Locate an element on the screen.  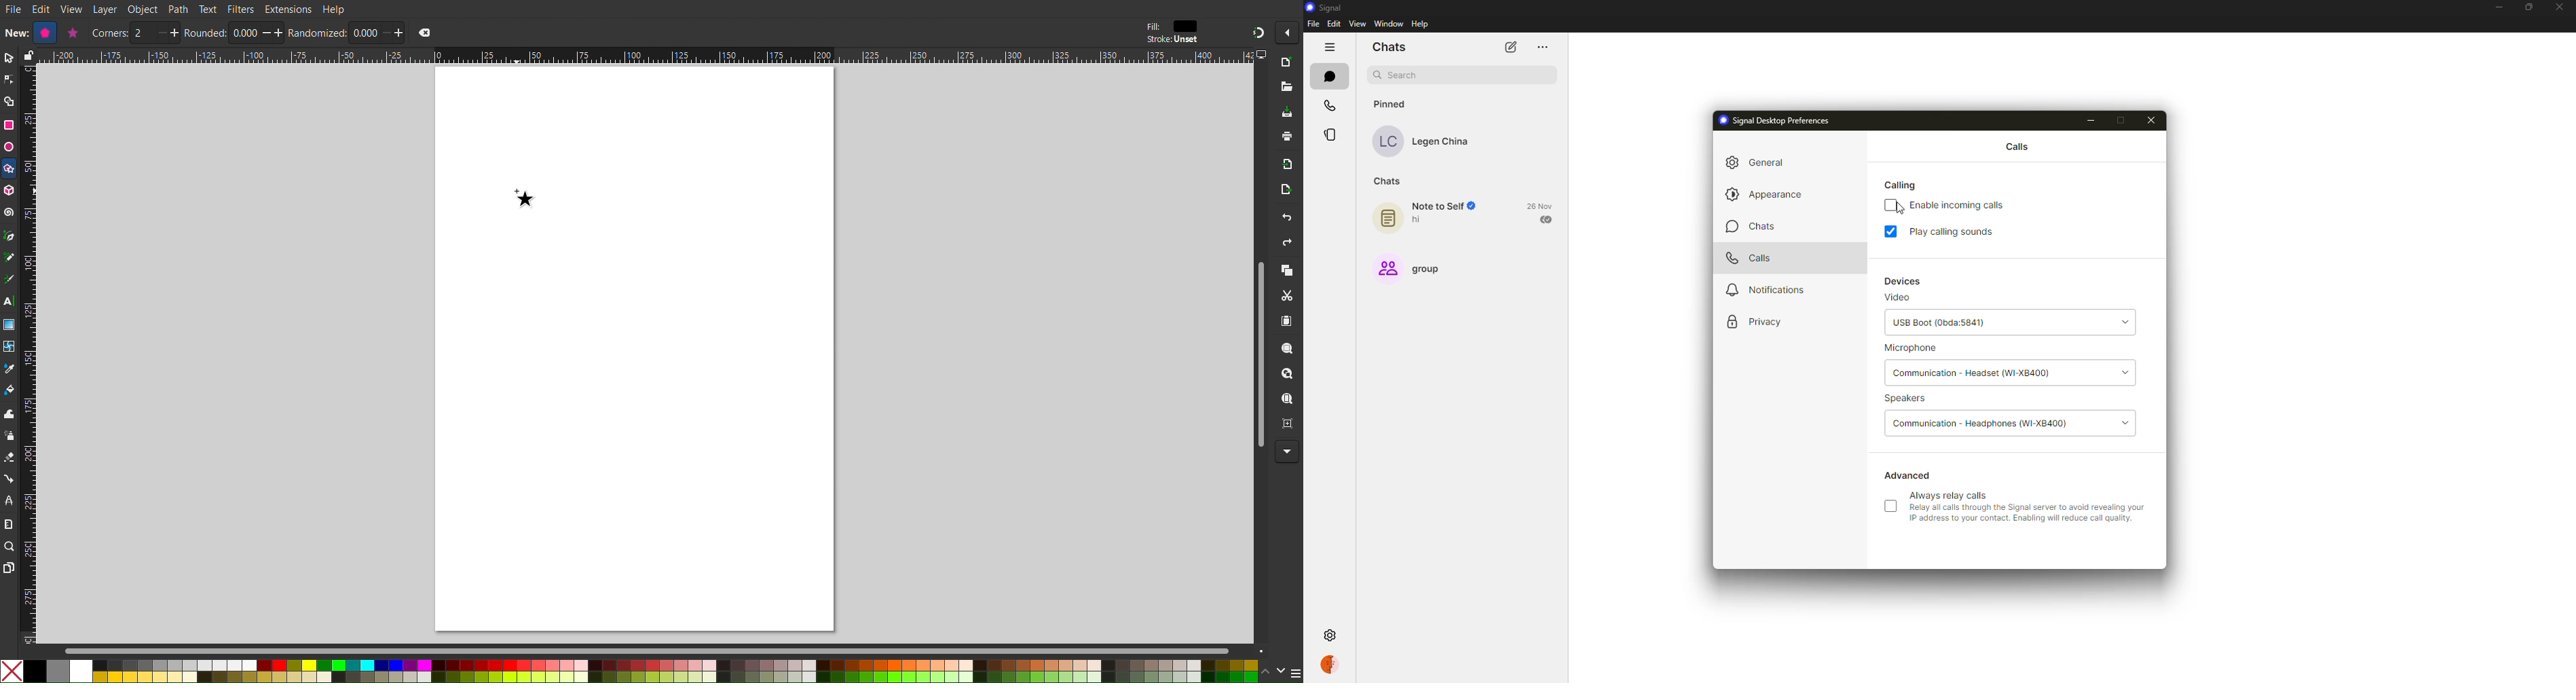
new chat is located at coordinates (1511, 47).